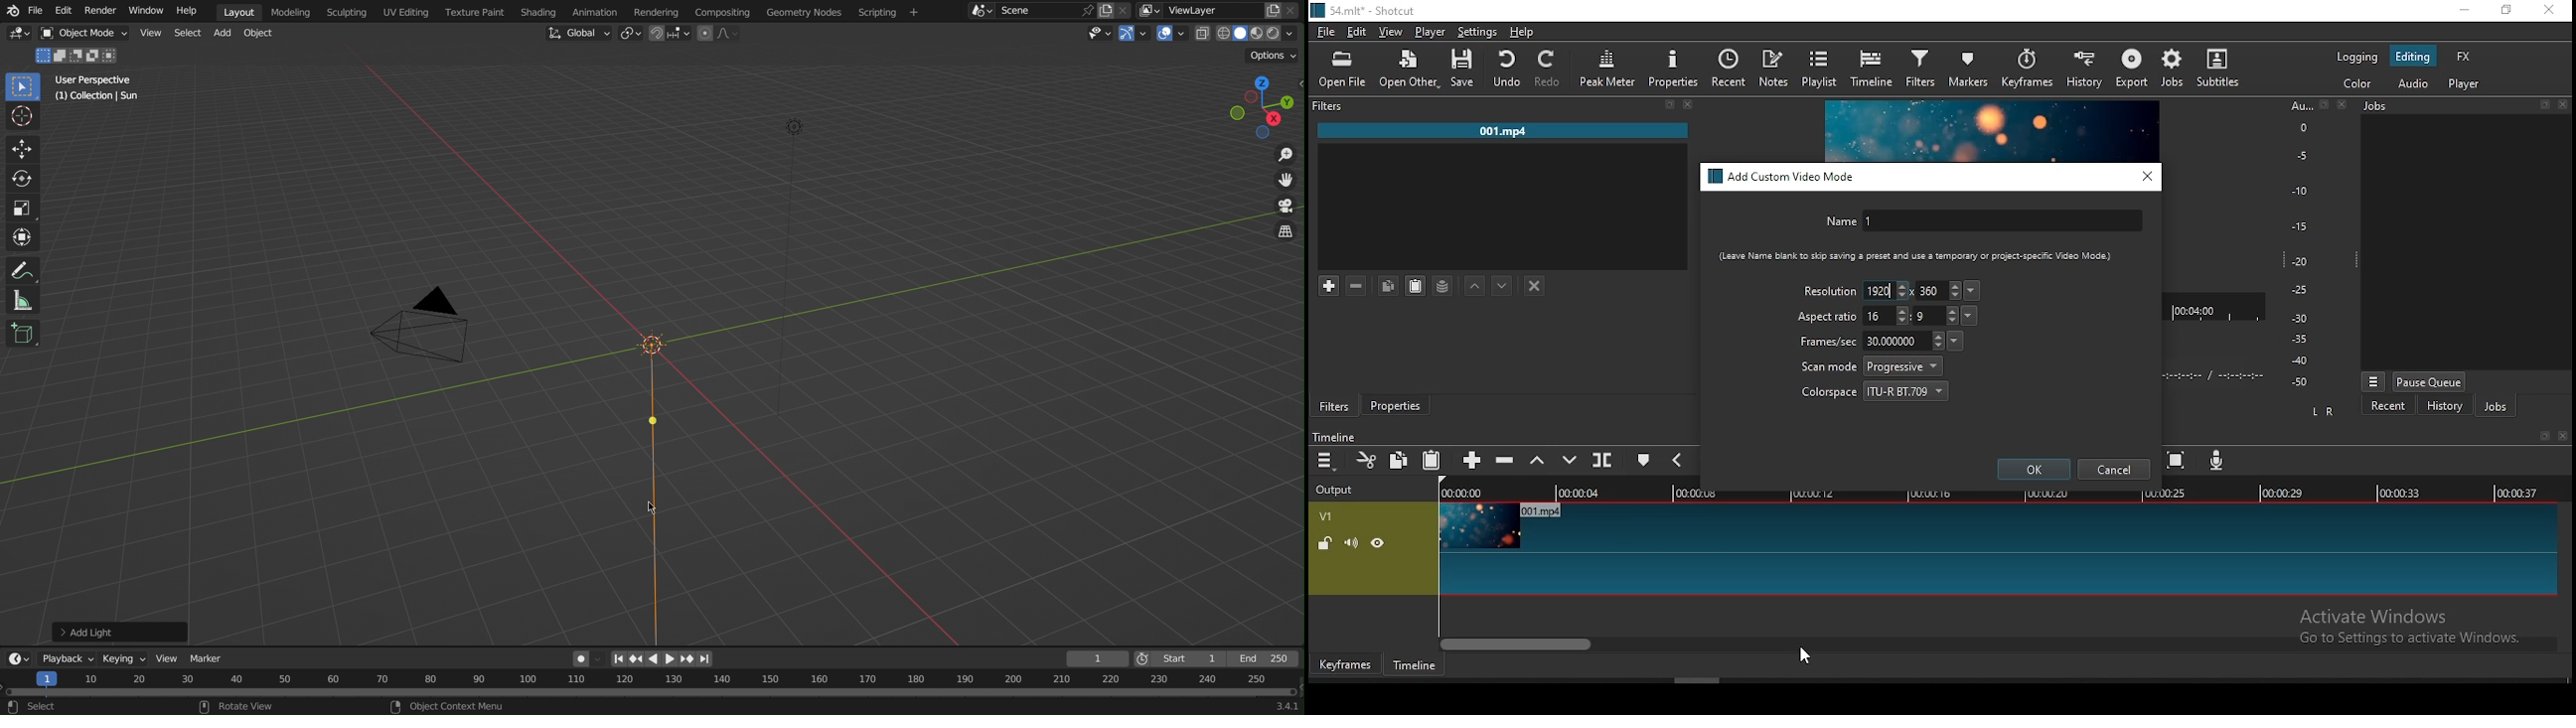  Describe the element at coordinates (2134, 70) in the screenshot. I see `export` at that location.